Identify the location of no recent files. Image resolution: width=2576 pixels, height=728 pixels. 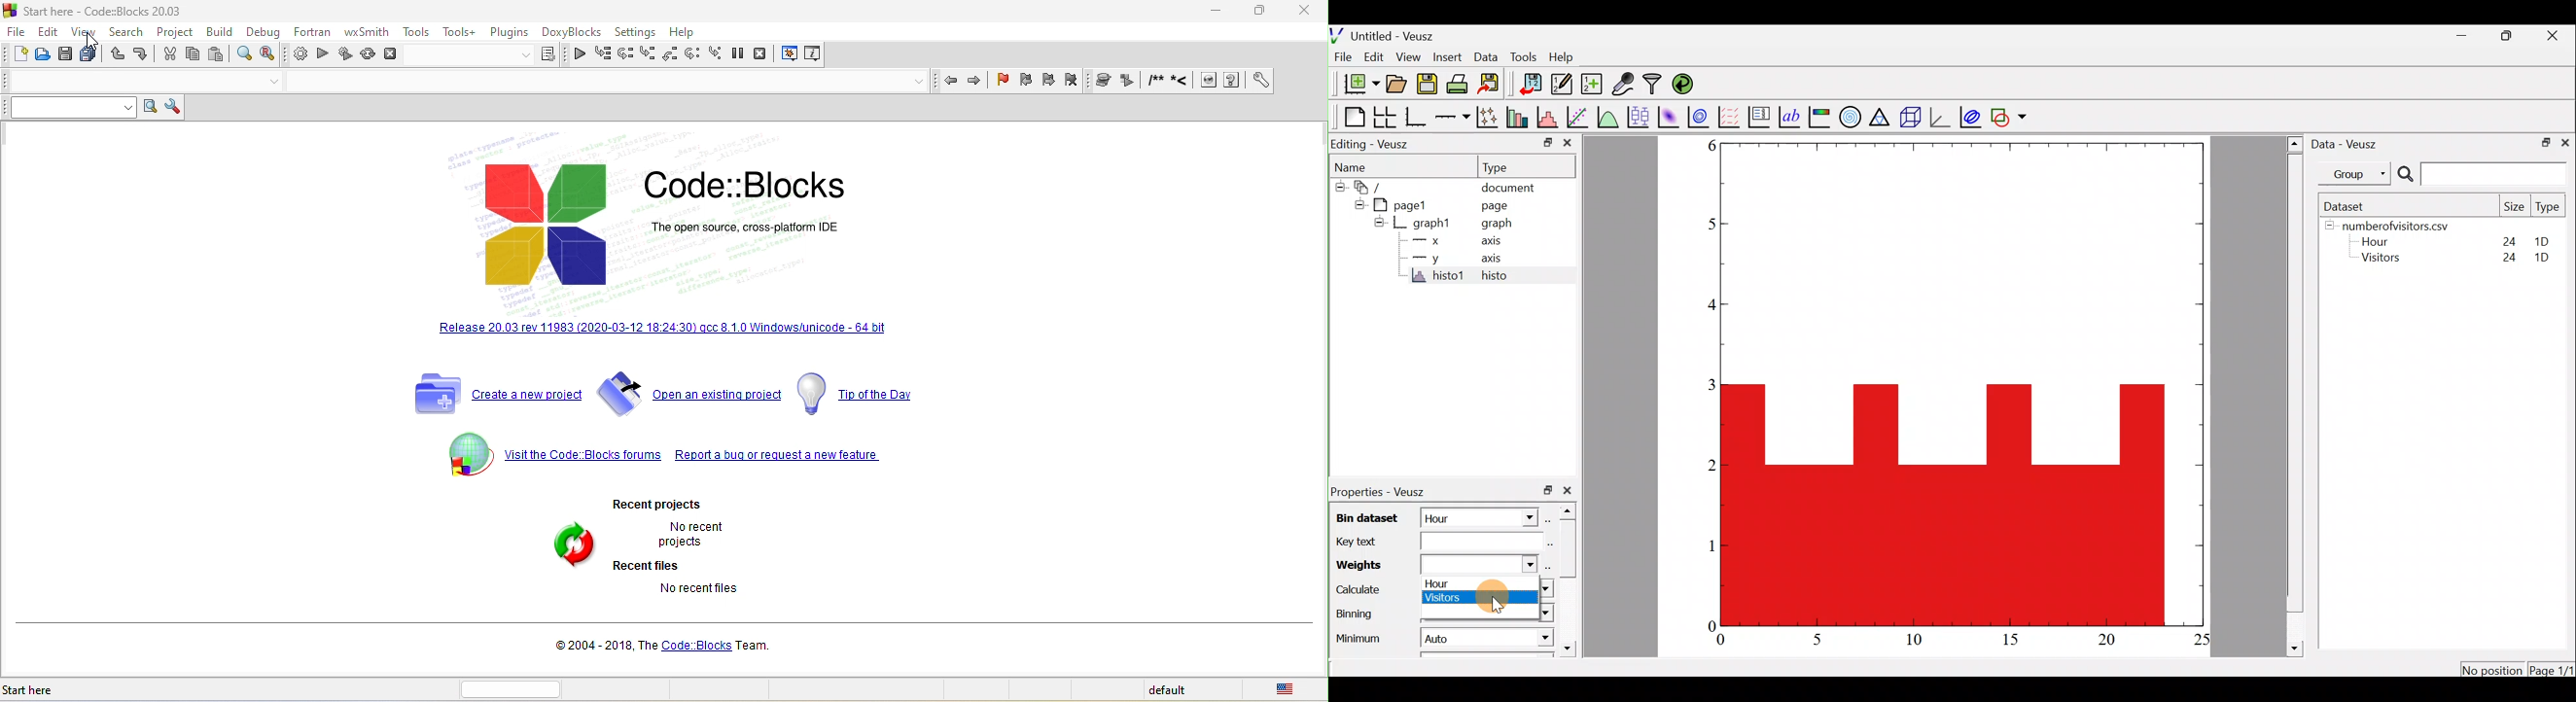
(695, 591).